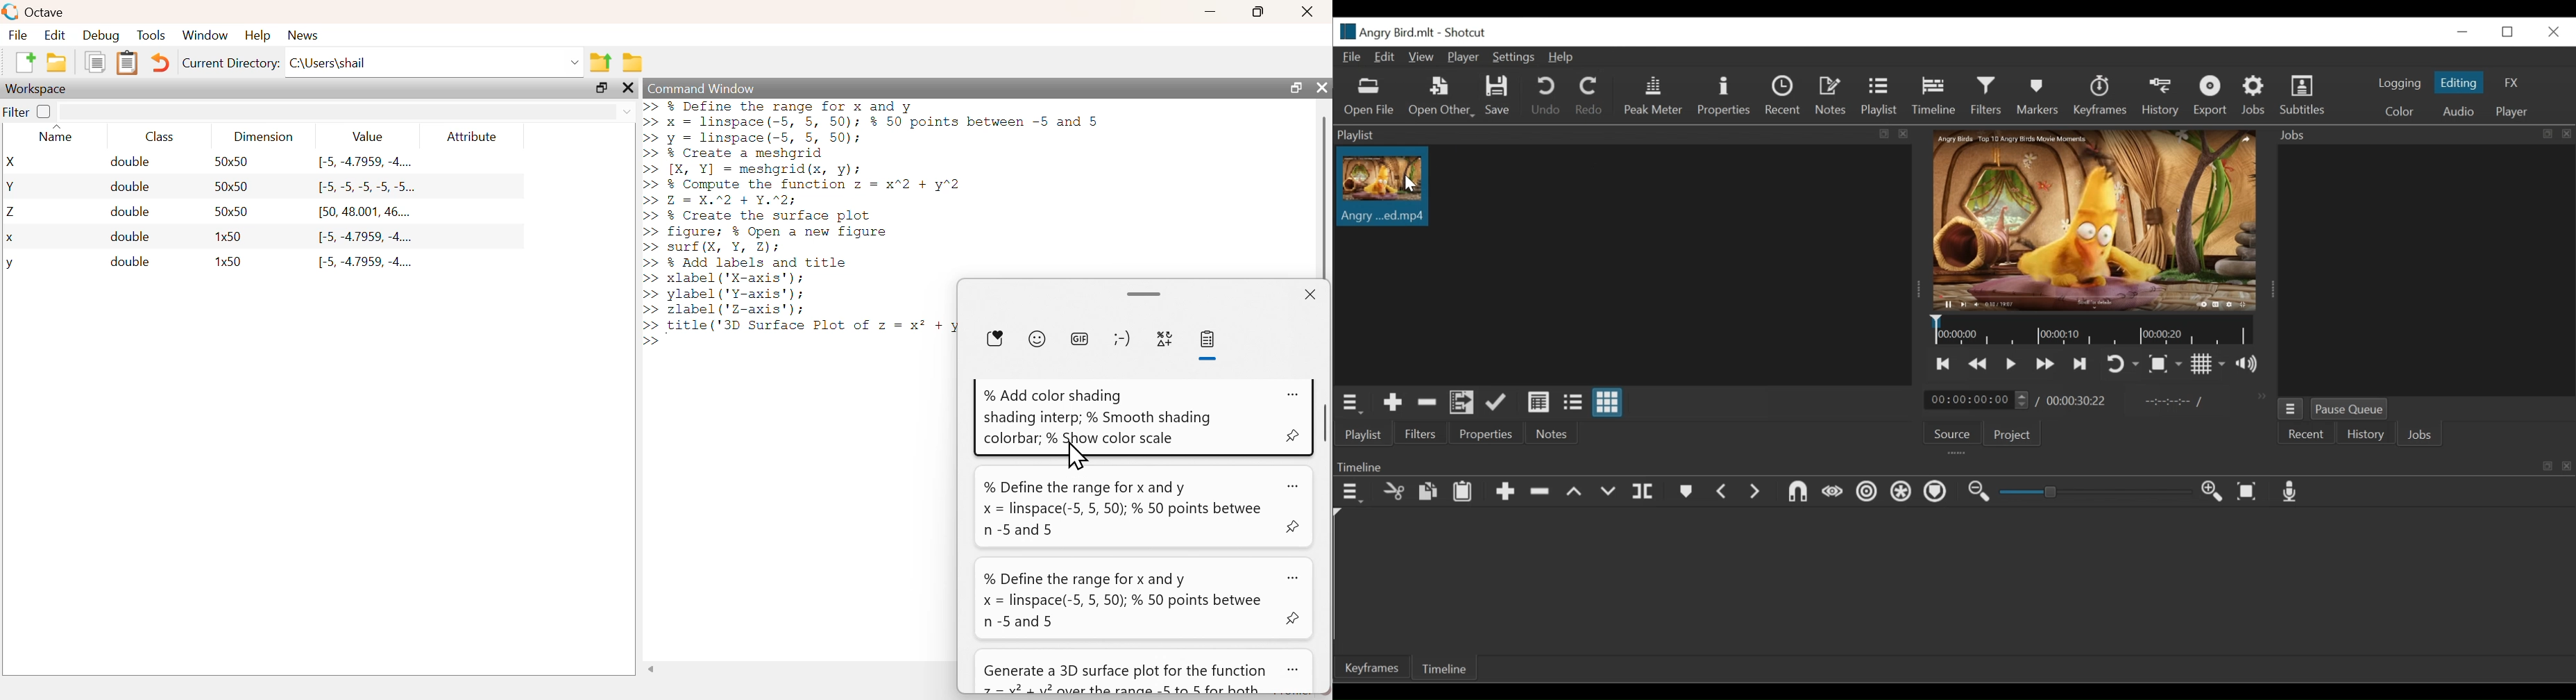 The height and width of the screenshot is (700, 2576). Describe the element at coordinates (10, 265) in the screenshot. I see `y` at that location.